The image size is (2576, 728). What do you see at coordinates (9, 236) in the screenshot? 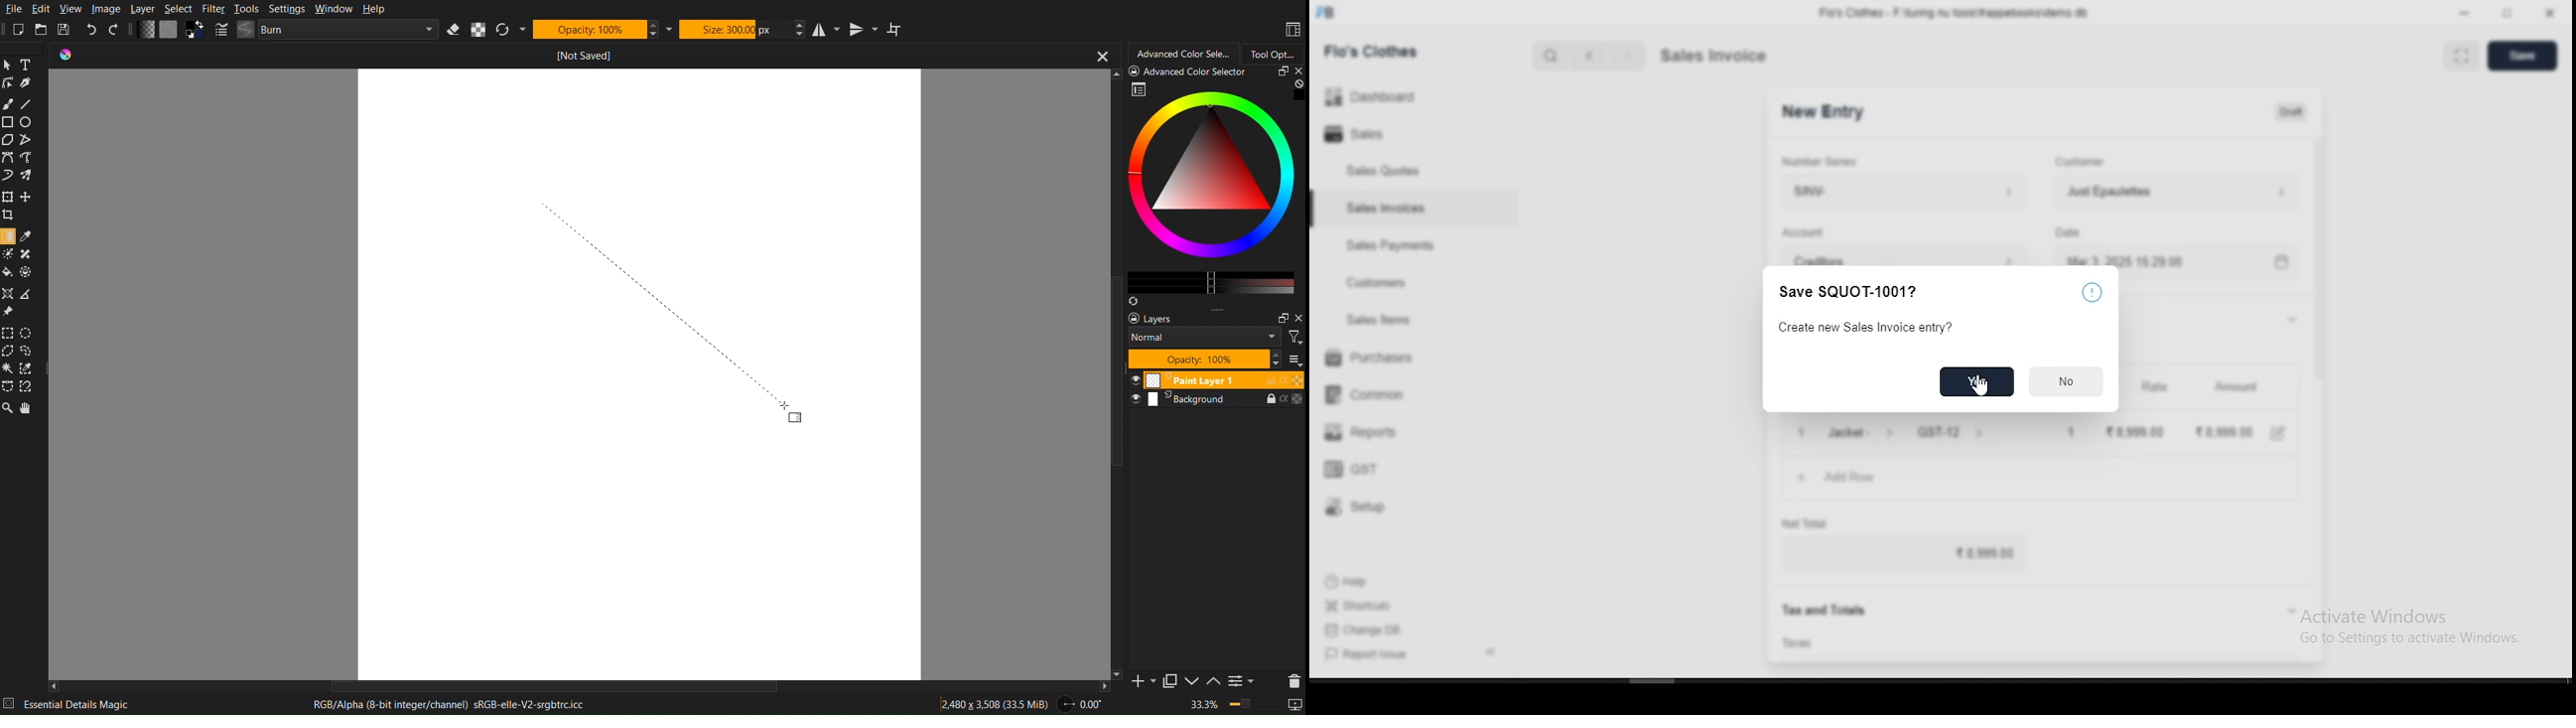
I see `selected Gradient Tool` at bounding box center [9, 236].